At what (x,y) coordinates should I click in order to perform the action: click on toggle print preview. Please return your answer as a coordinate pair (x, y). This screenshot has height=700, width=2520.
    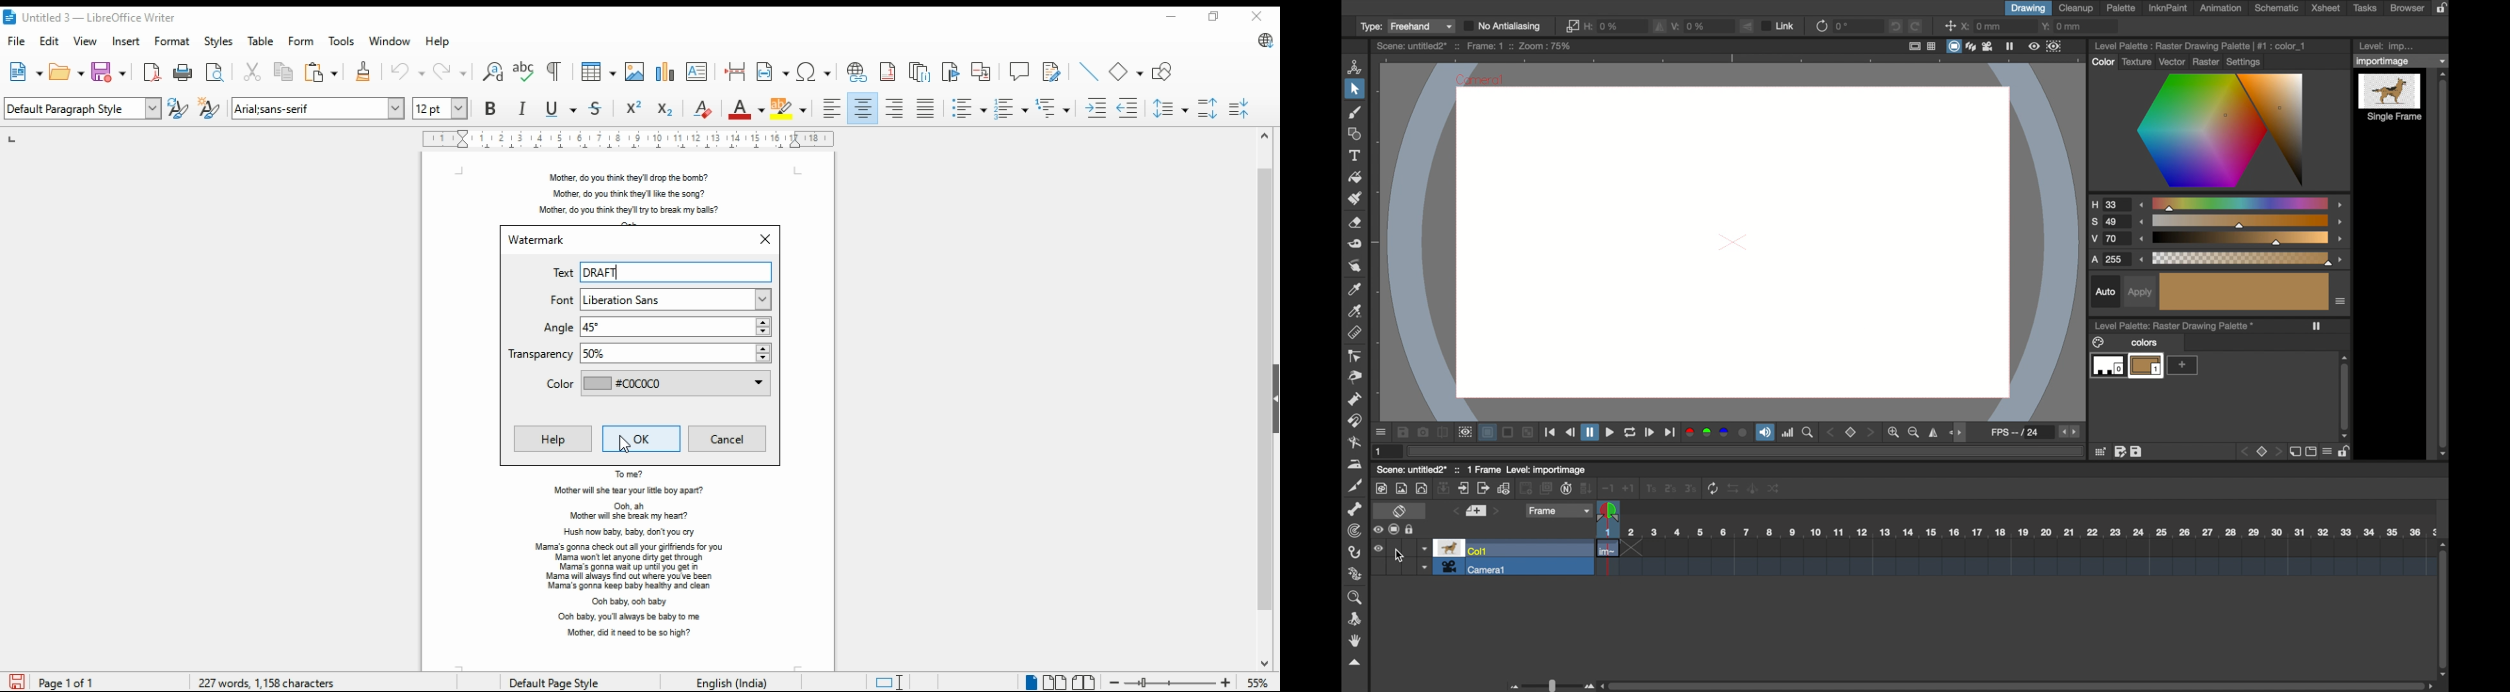
    Looking at the image, I should click on (217, 72).